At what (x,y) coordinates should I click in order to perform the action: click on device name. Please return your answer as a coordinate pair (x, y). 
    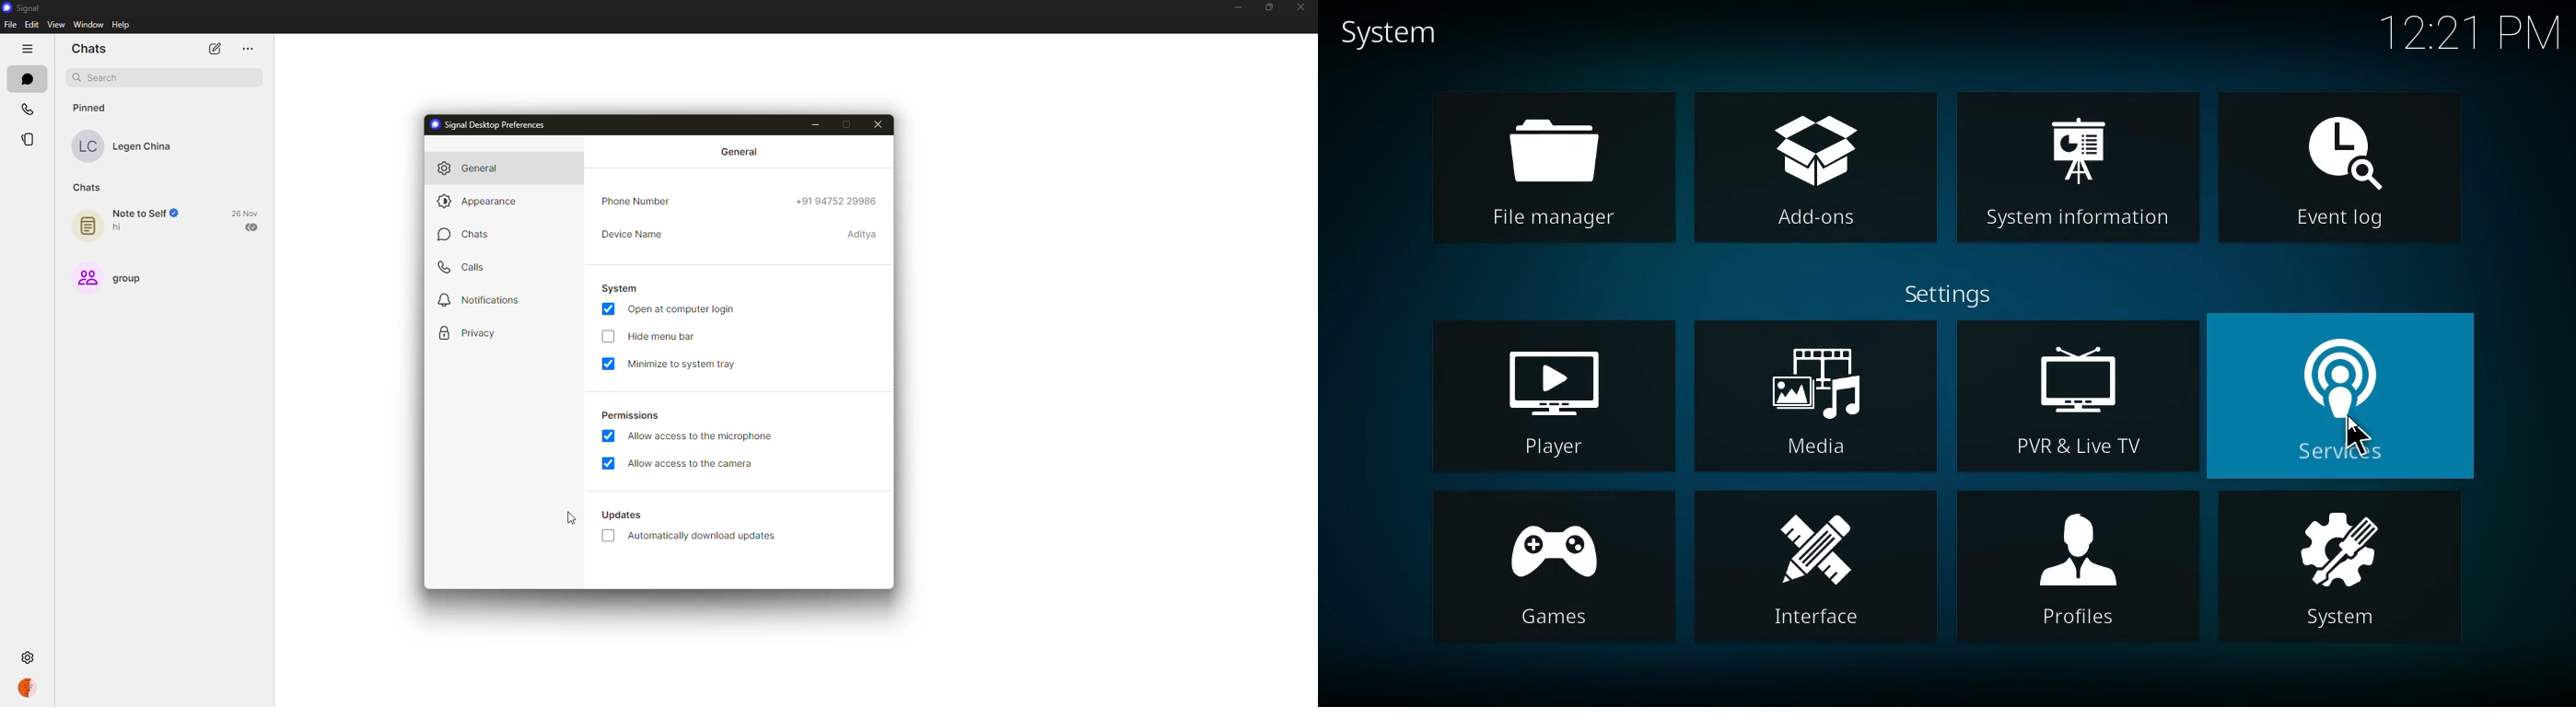
    Looking at the image, I should click on (863, 234).